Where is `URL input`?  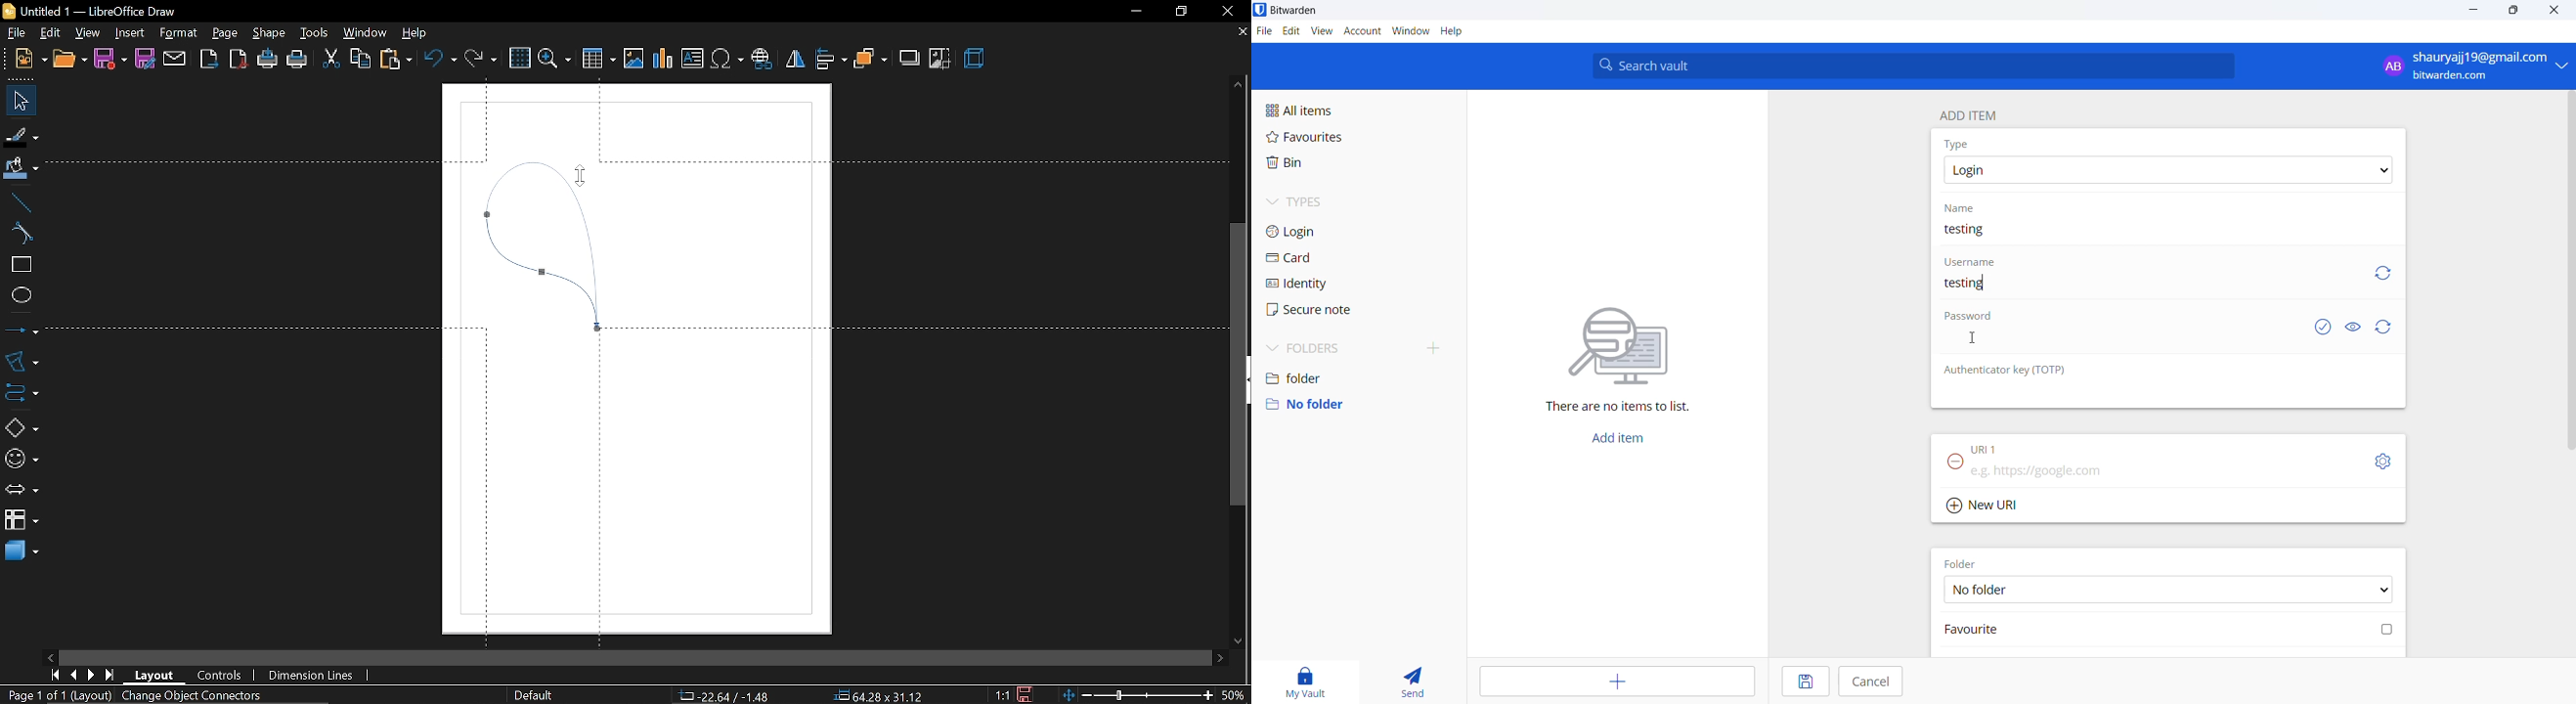
URL input is located at coordinates (2139, 471).